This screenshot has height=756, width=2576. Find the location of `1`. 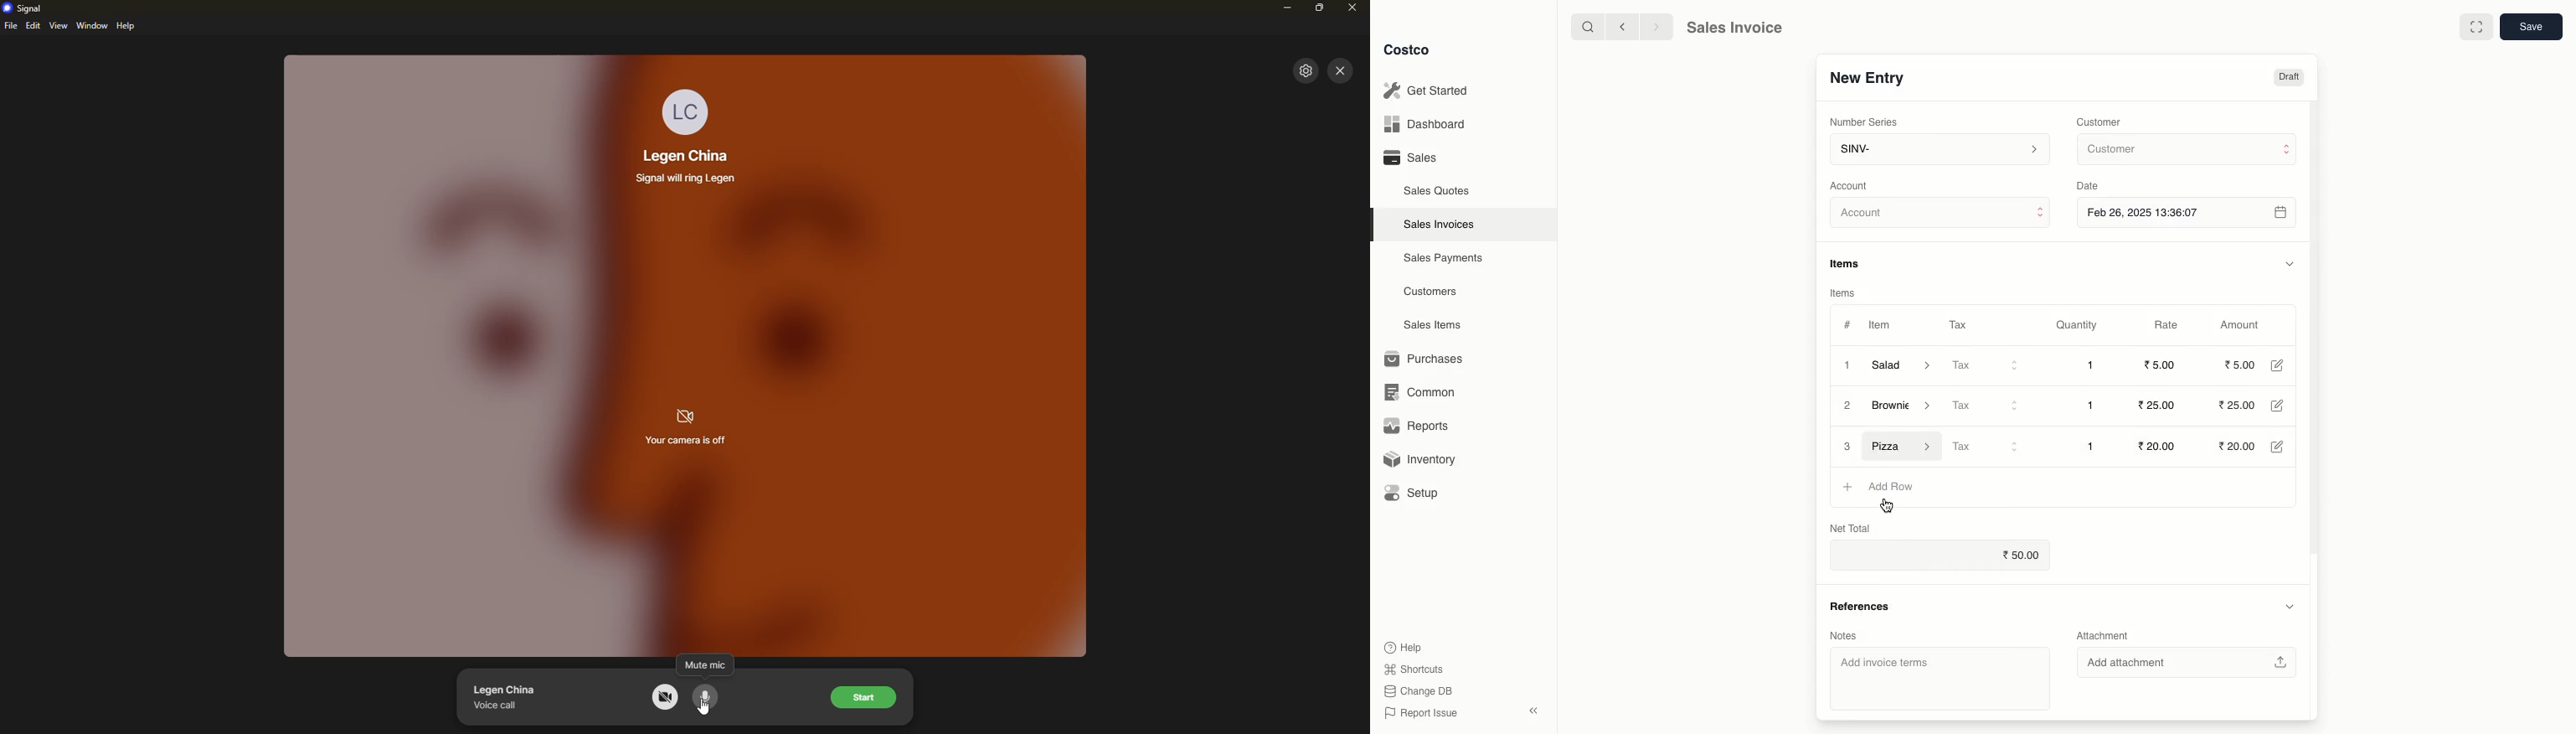

1 is located at coordinates (2091, 447).